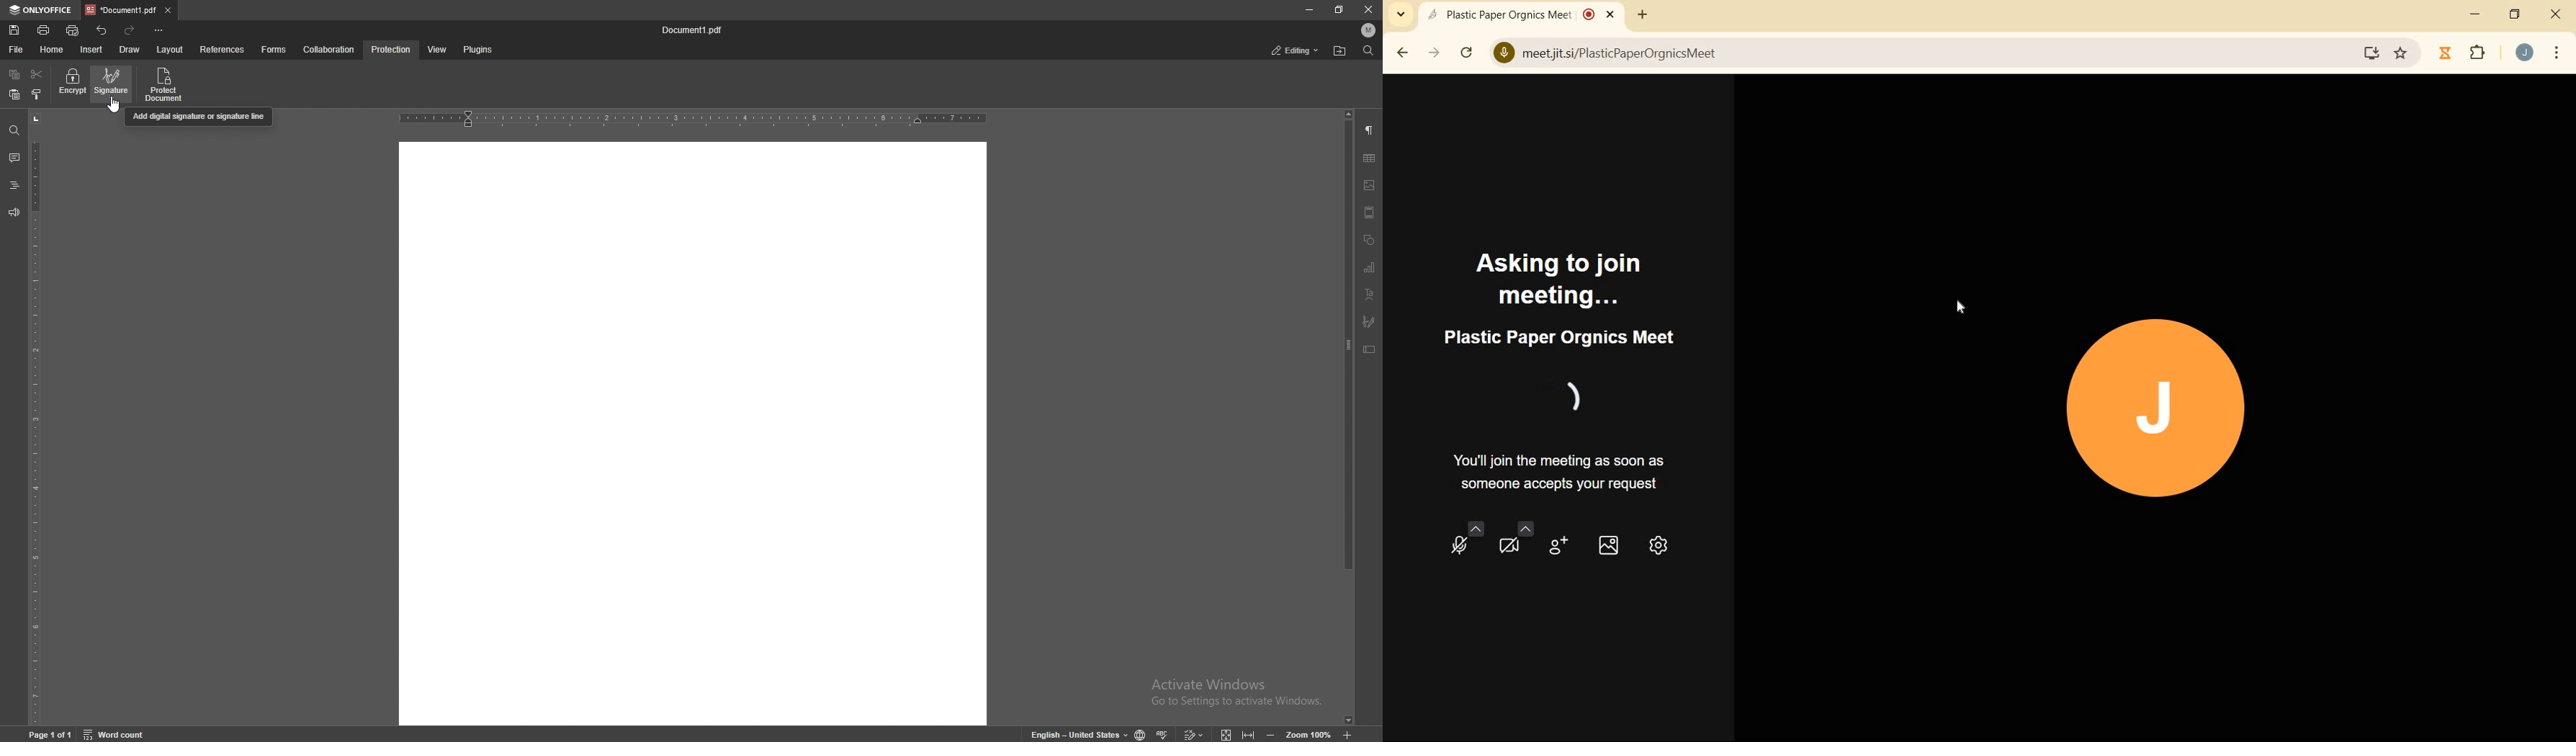 This screenshot has height=756, width=2576. Describe the element at coordinates (1369, 349) in the screenshot. I see `text box` at that location.